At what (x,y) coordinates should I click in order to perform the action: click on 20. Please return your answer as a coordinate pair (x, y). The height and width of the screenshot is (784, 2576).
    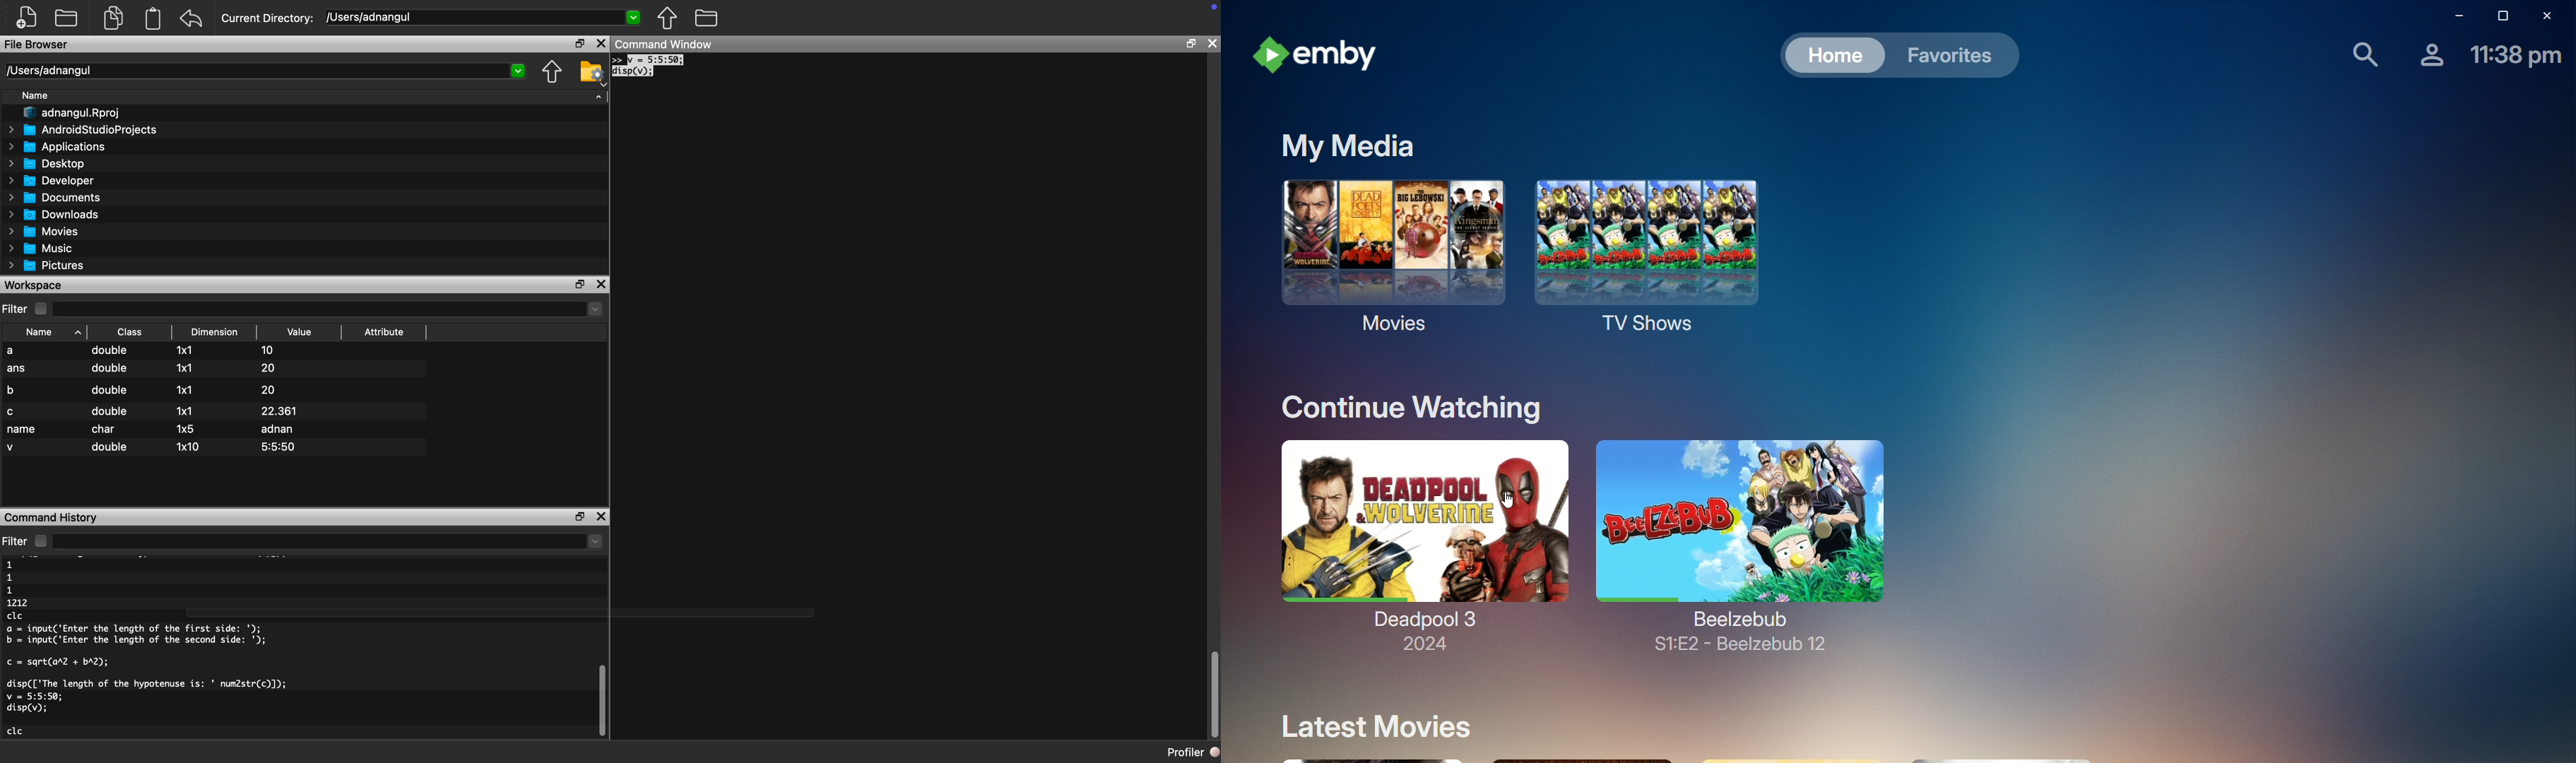
    Looking at the image, I should click on (270, 368).